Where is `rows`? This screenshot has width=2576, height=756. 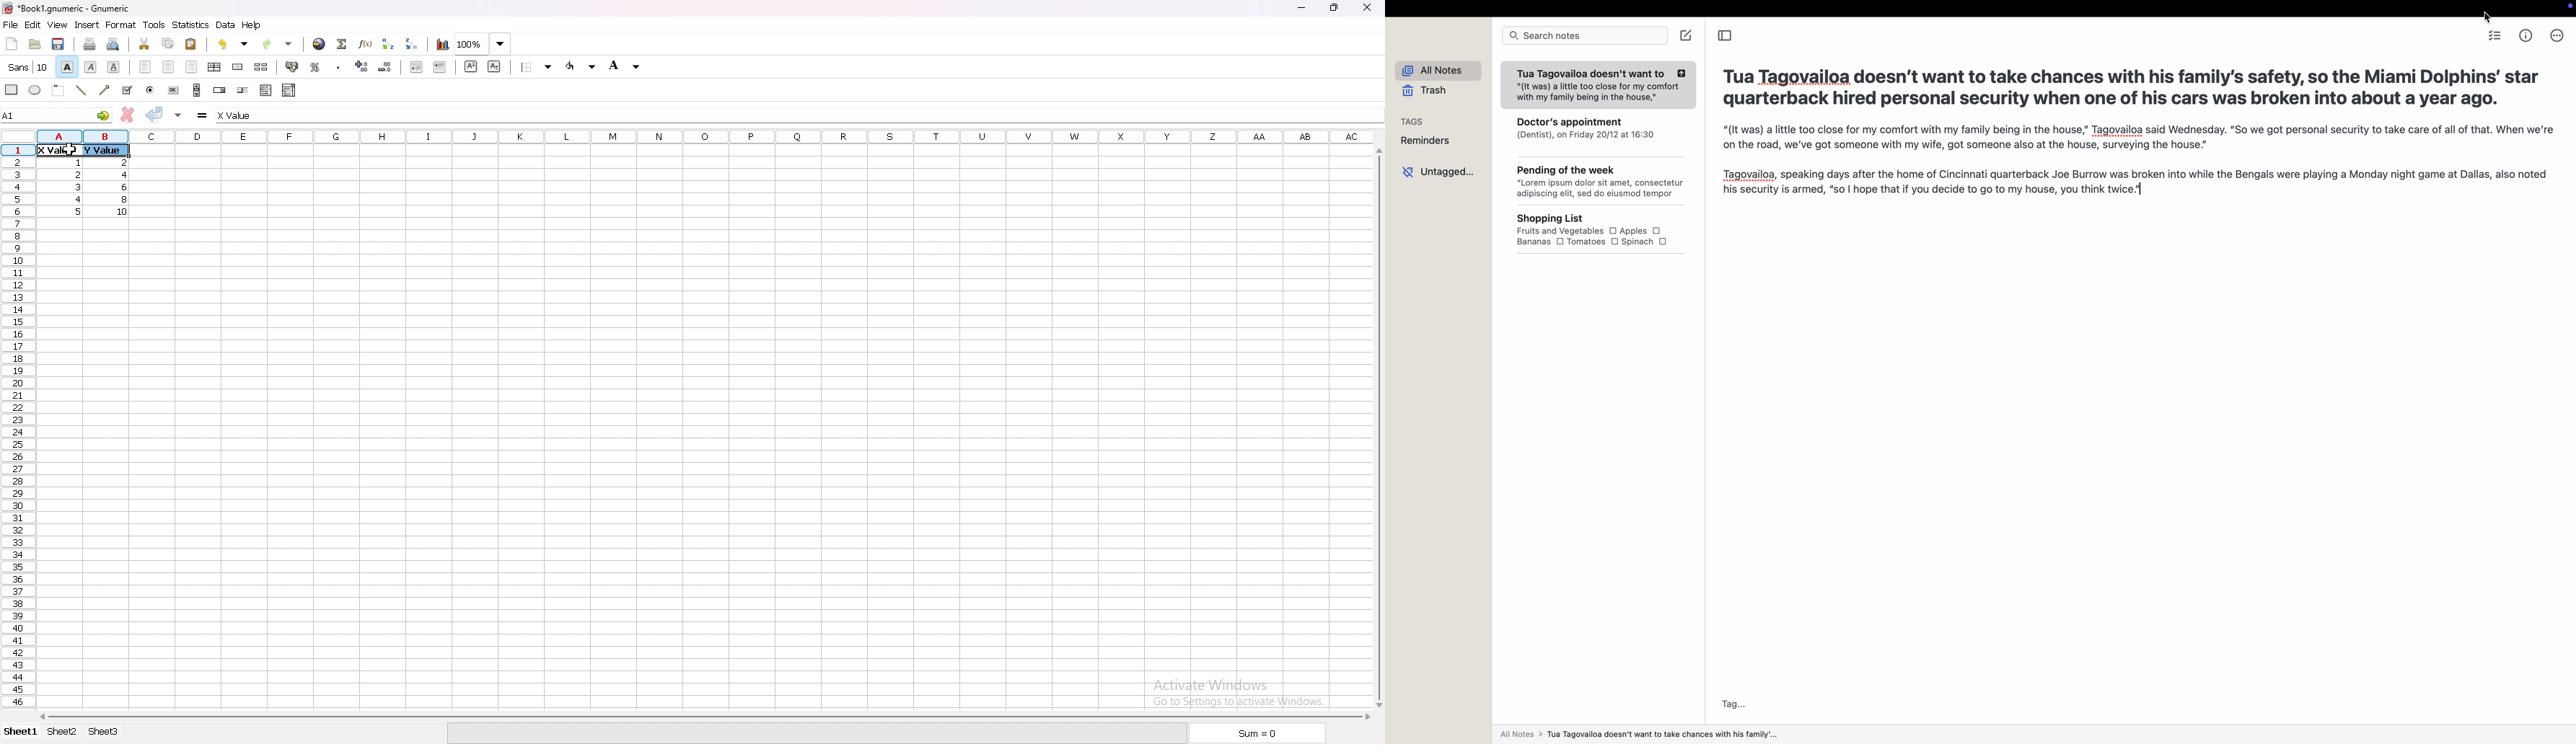
rows is located at coordinates (15, 433).